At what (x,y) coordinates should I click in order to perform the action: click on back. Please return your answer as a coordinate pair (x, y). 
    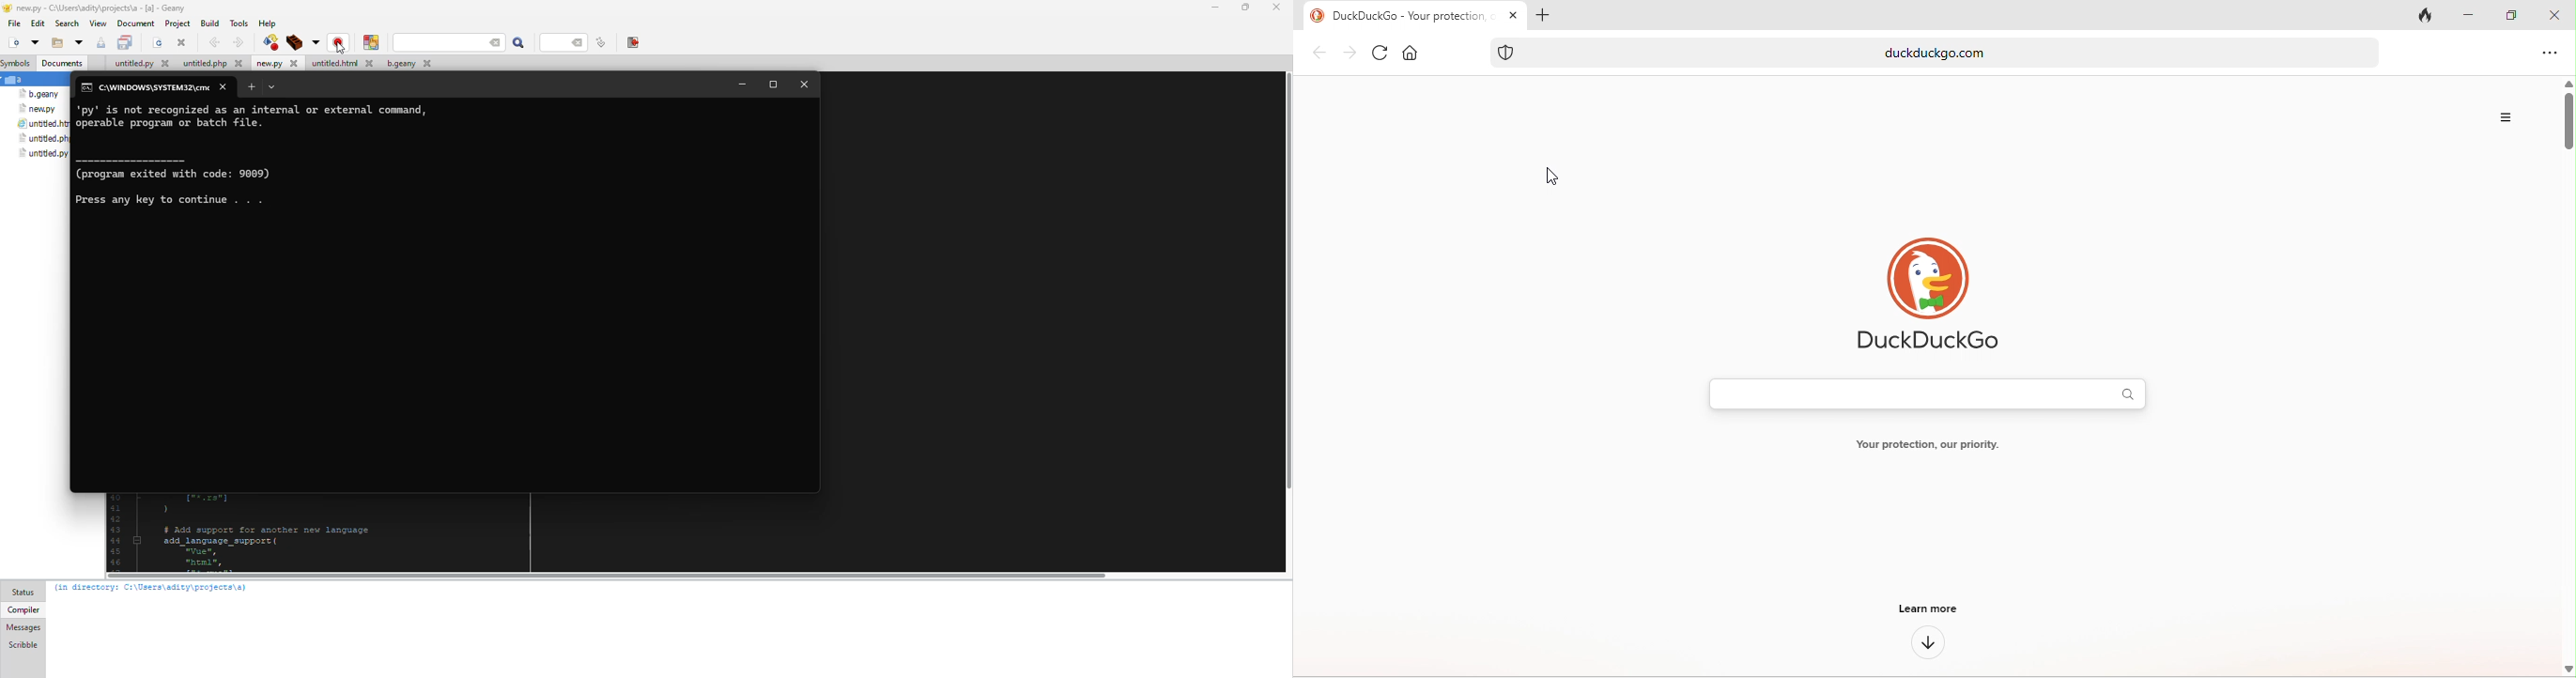
    Looking at the image, I should click on (1319, 54).